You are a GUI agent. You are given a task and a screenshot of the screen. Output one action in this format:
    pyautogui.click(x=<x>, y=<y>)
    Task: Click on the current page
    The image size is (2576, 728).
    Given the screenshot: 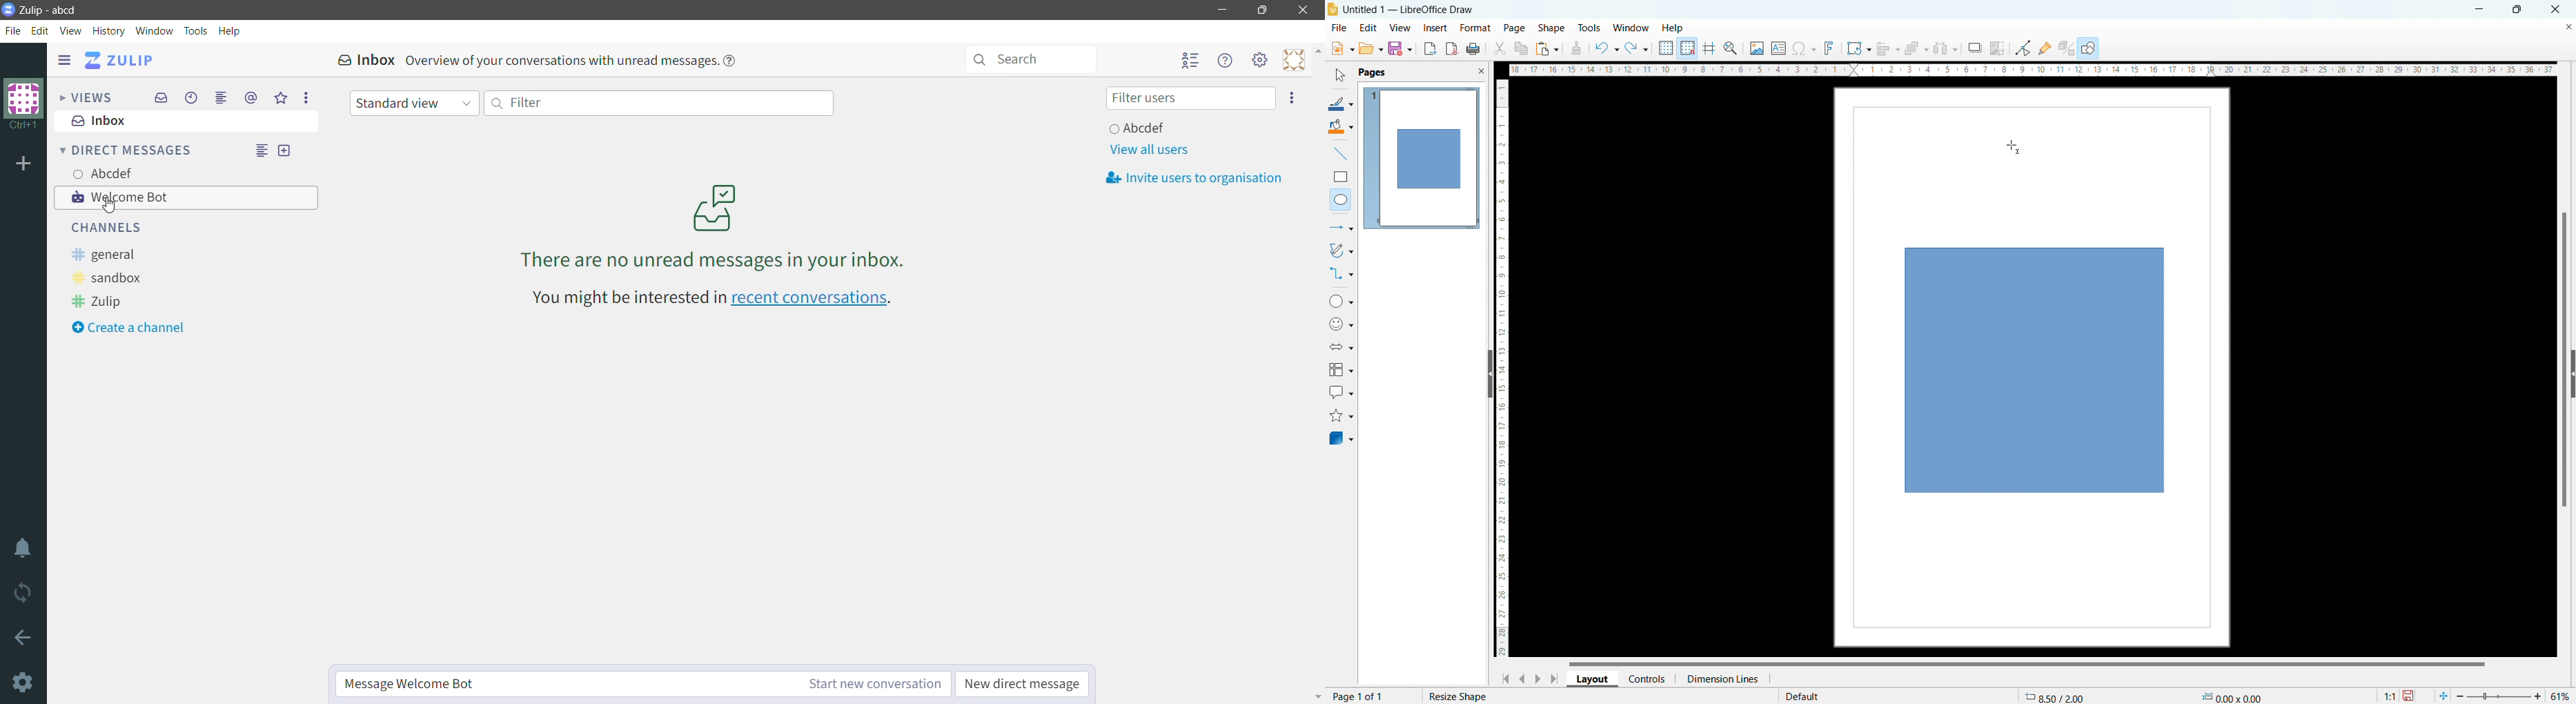 What is the action you would take?
    pyautogui.click(x=1359, y=696)
    